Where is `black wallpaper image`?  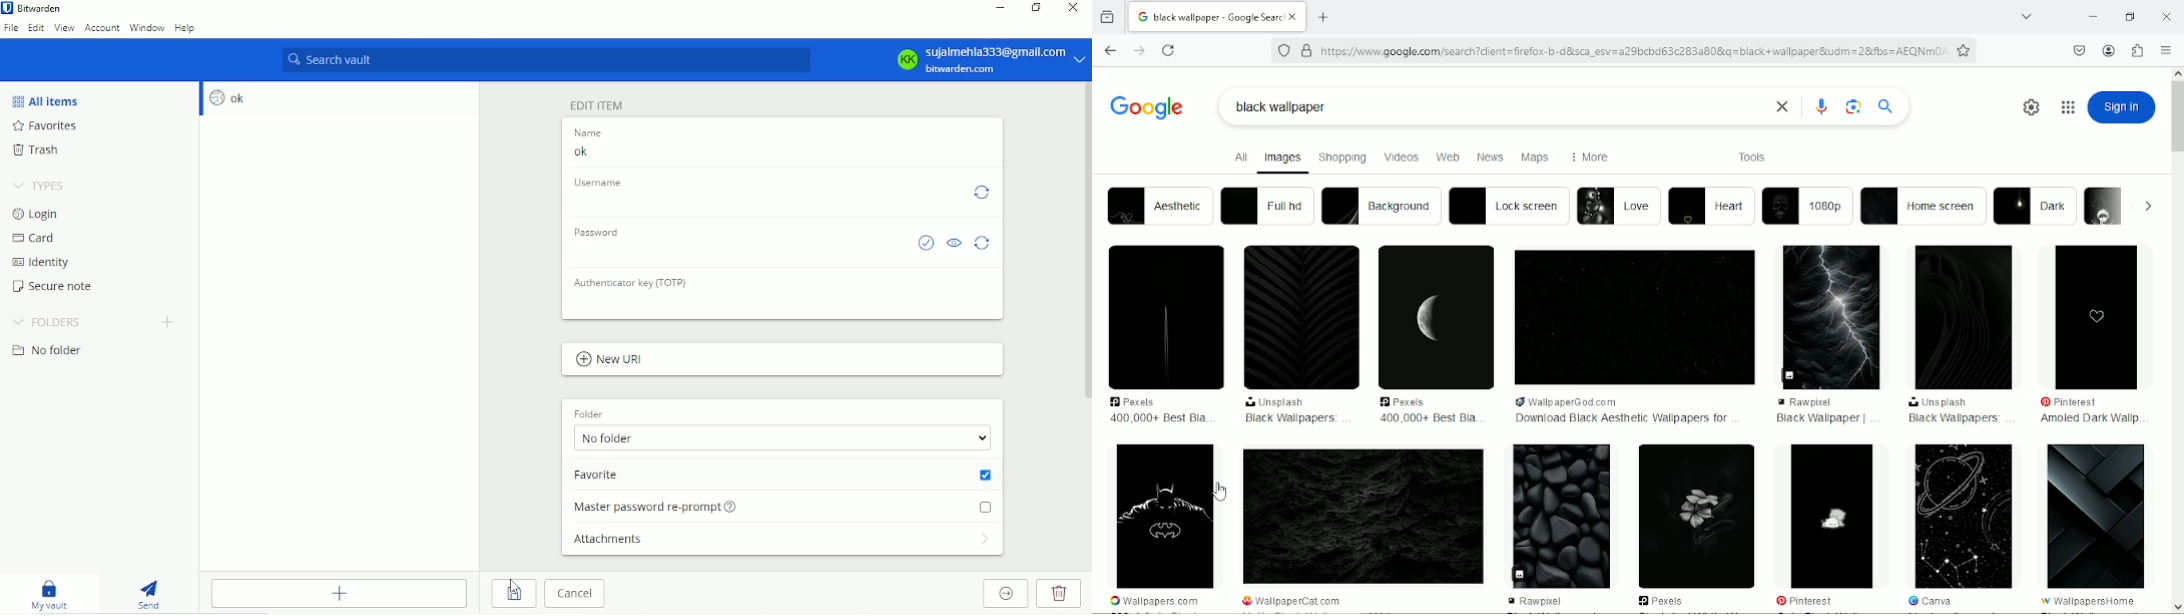 black wallpaper image is located at coordinates (2097, 516).